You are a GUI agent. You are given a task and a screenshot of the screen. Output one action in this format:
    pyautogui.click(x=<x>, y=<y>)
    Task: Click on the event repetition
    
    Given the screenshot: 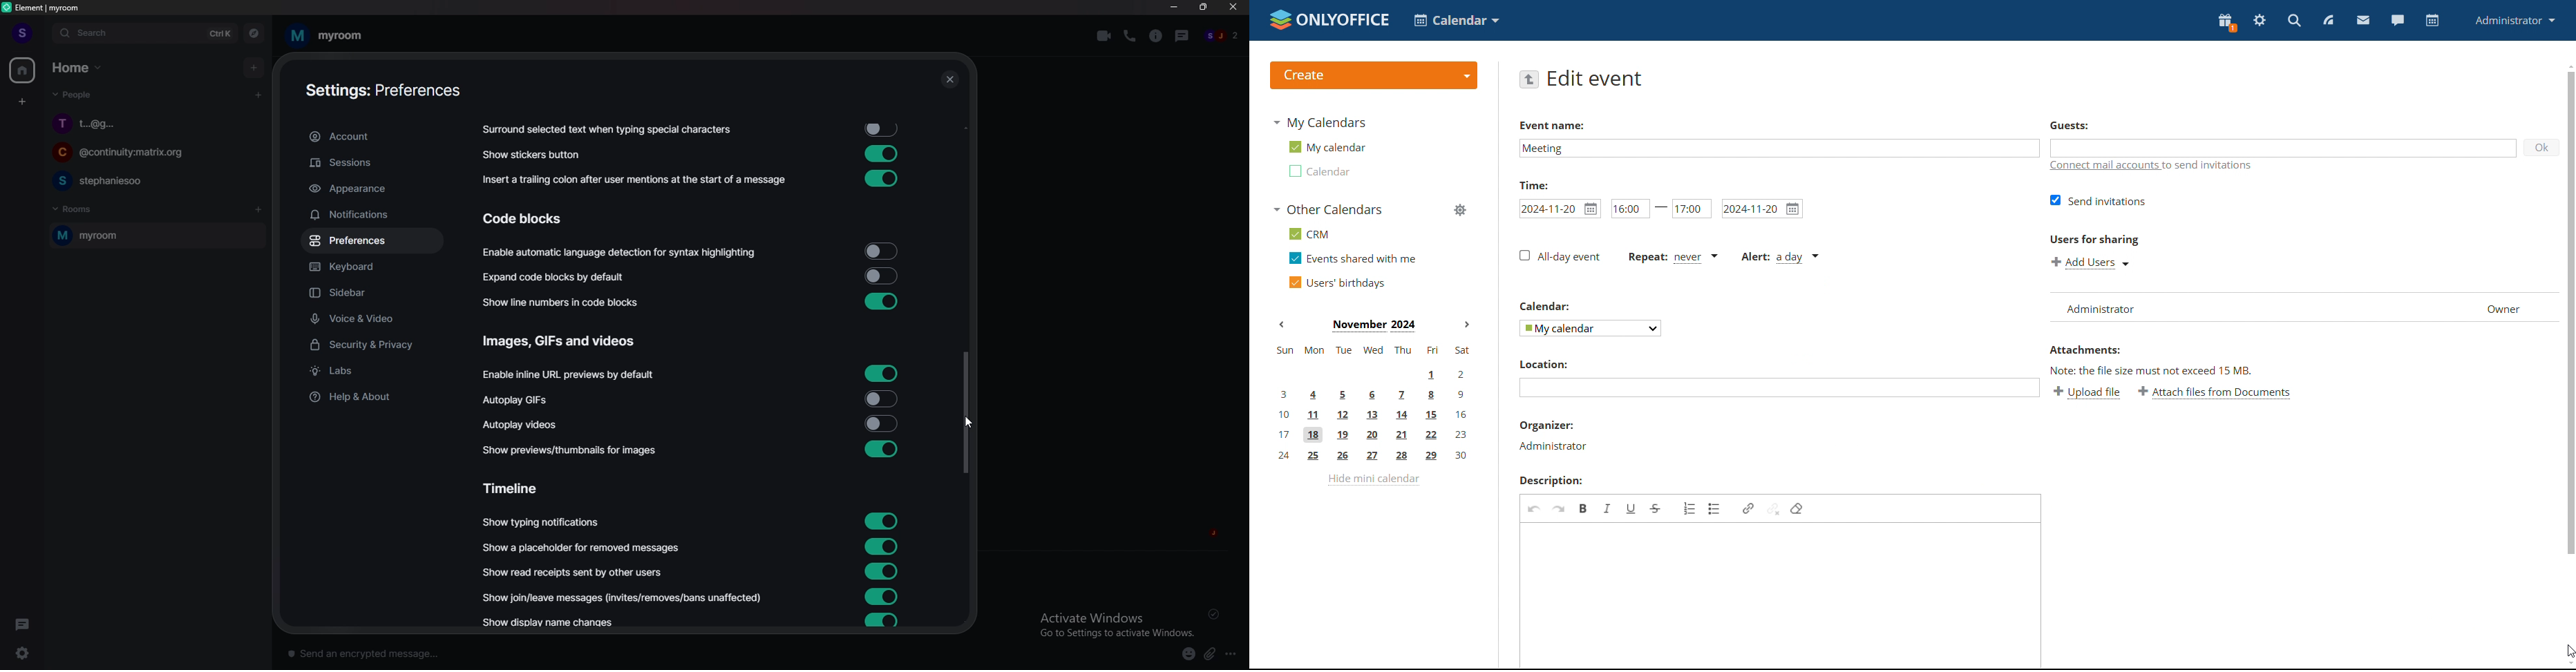 What is the action you would take?
    pyautogui.click(x=1672, y=258)
    